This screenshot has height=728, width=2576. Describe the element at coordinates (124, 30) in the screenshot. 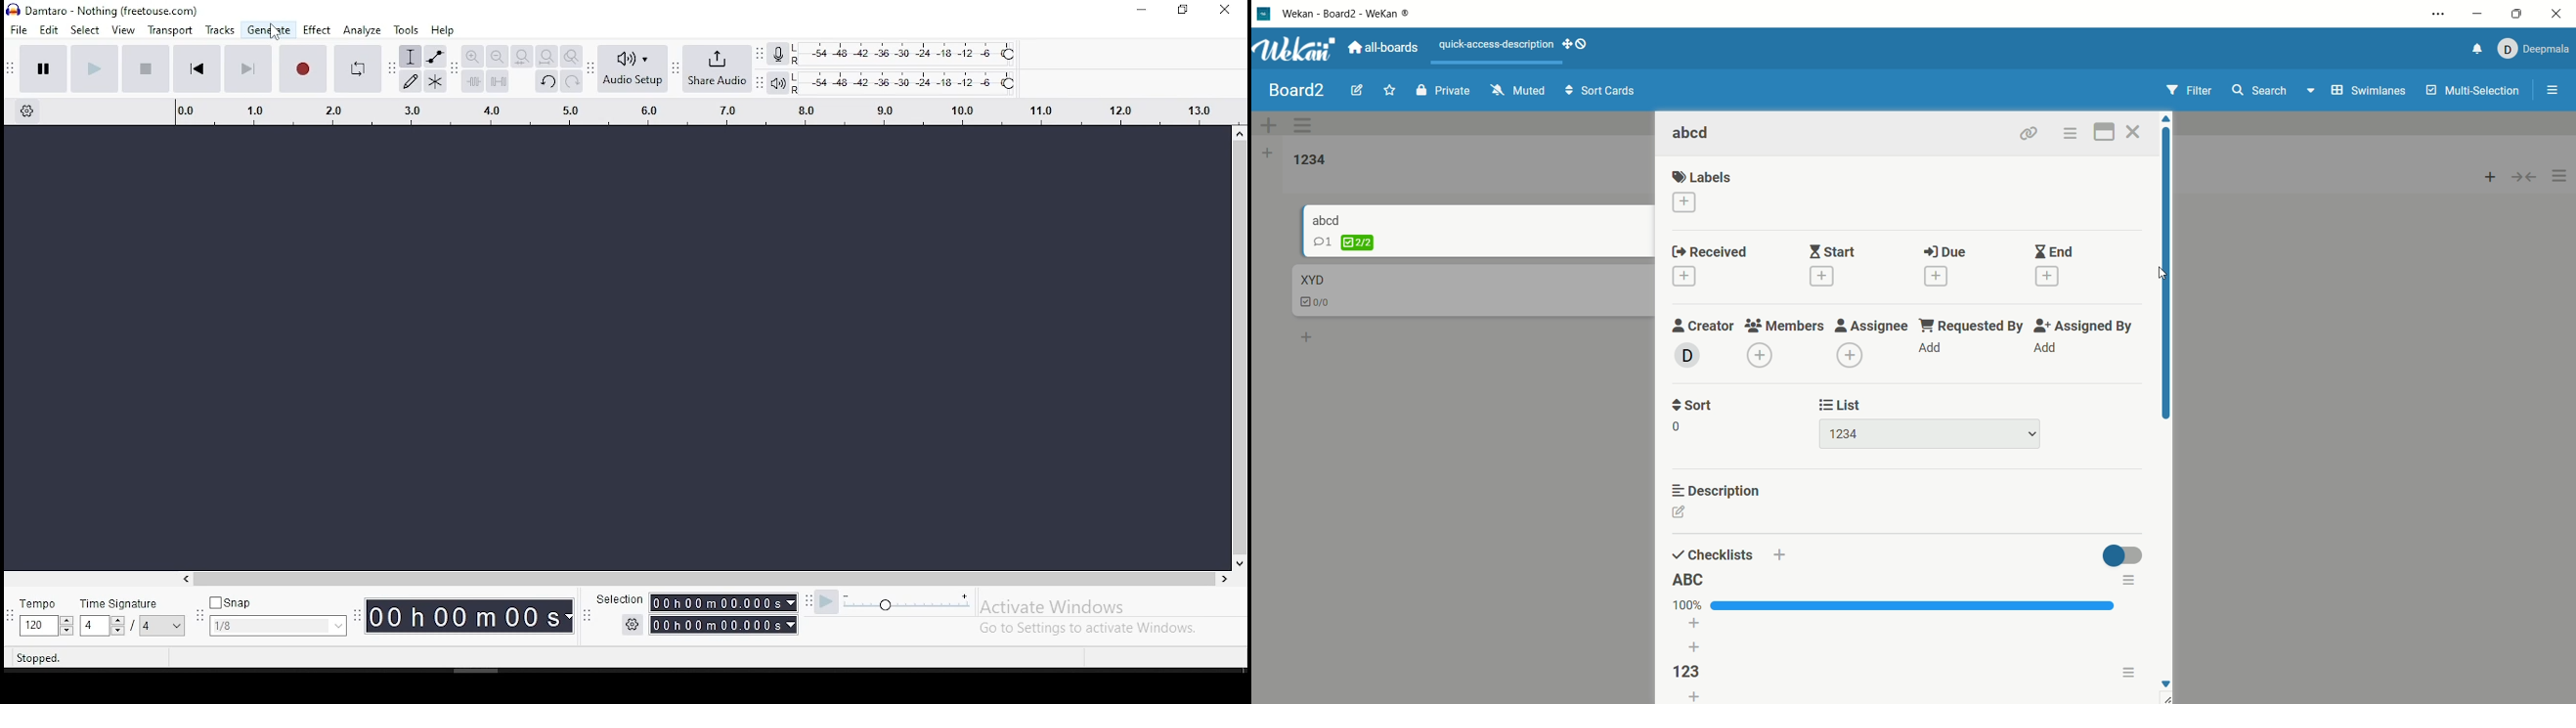

I see `view` at that location.